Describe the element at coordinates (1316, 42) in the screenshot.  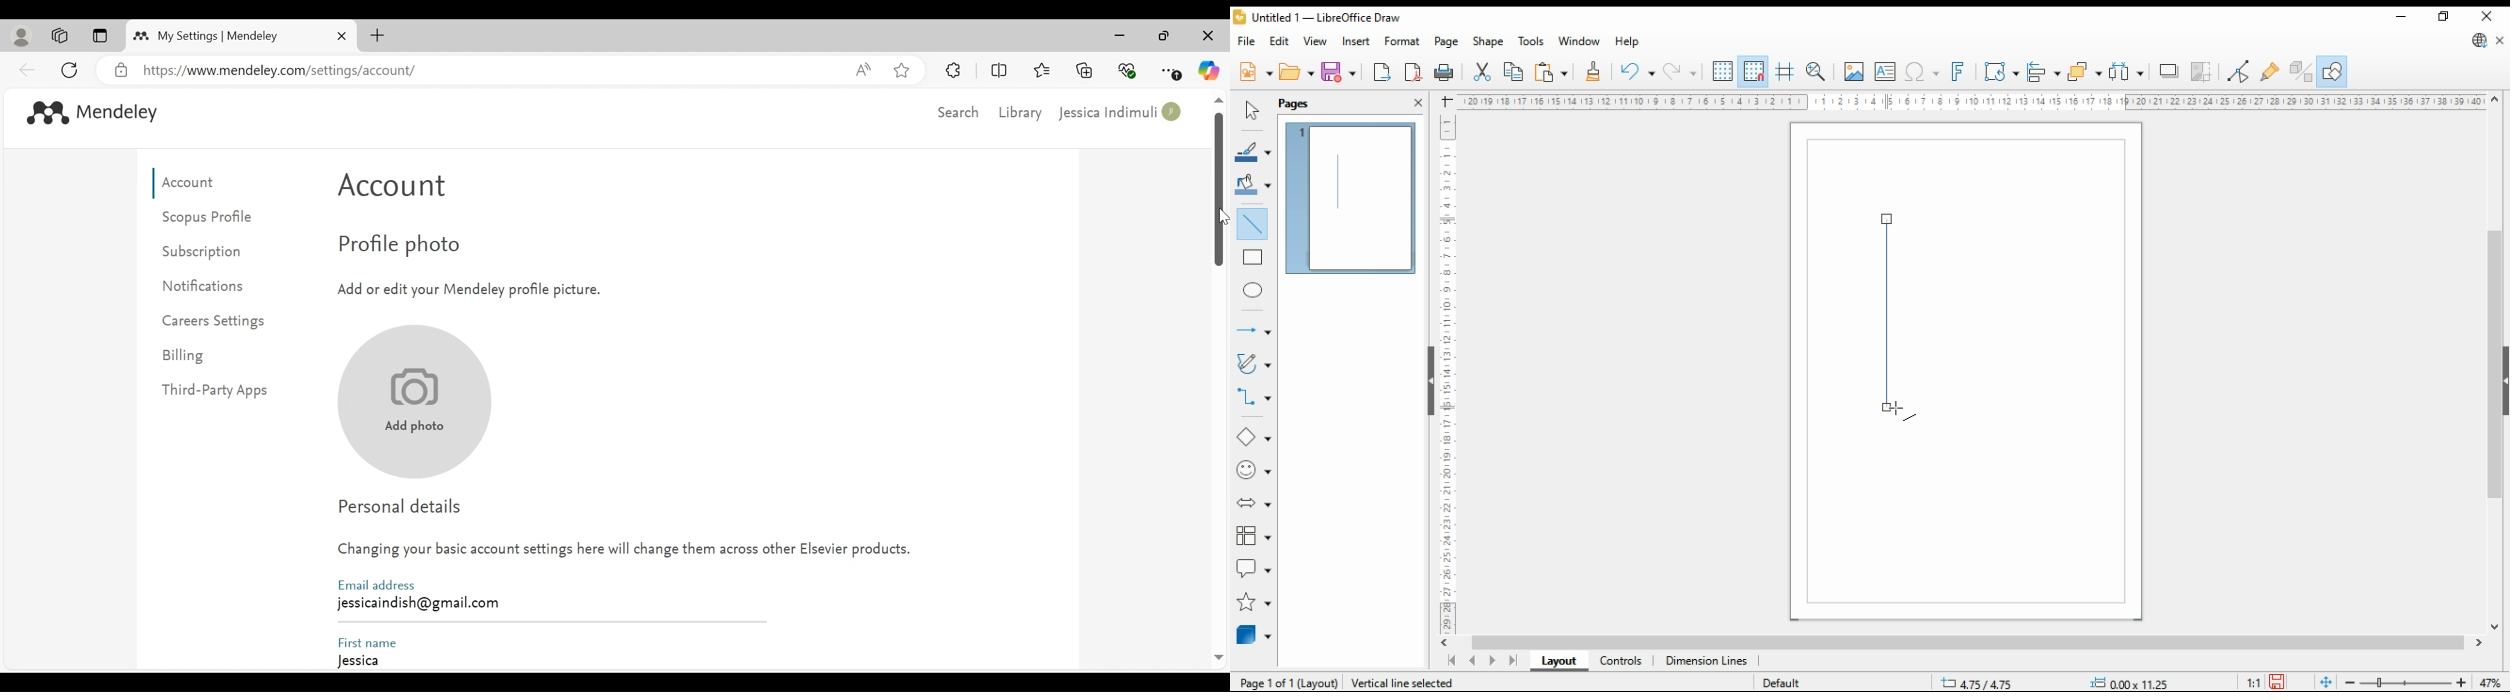
I see `view` at that location.